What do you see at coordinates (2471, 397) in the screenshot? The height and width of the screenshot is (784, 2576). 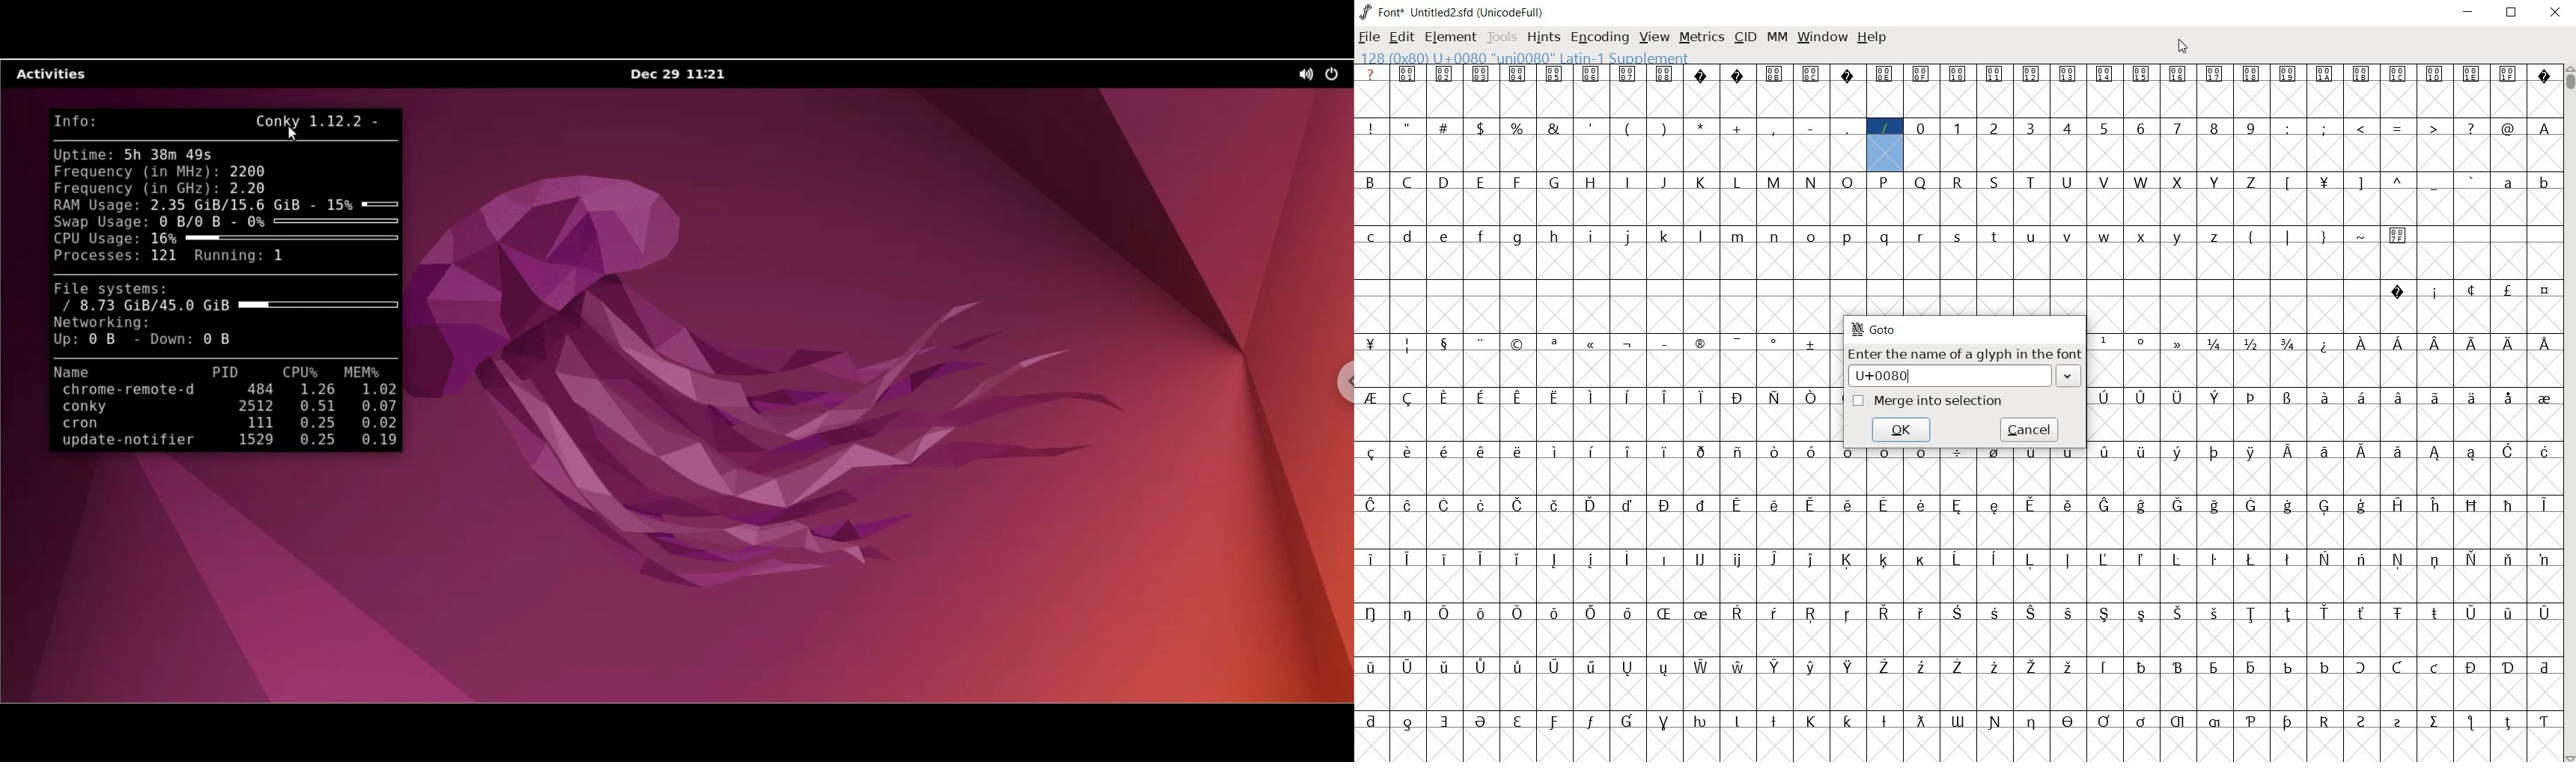 I see `glyph` at bounding box center [2471, 397].